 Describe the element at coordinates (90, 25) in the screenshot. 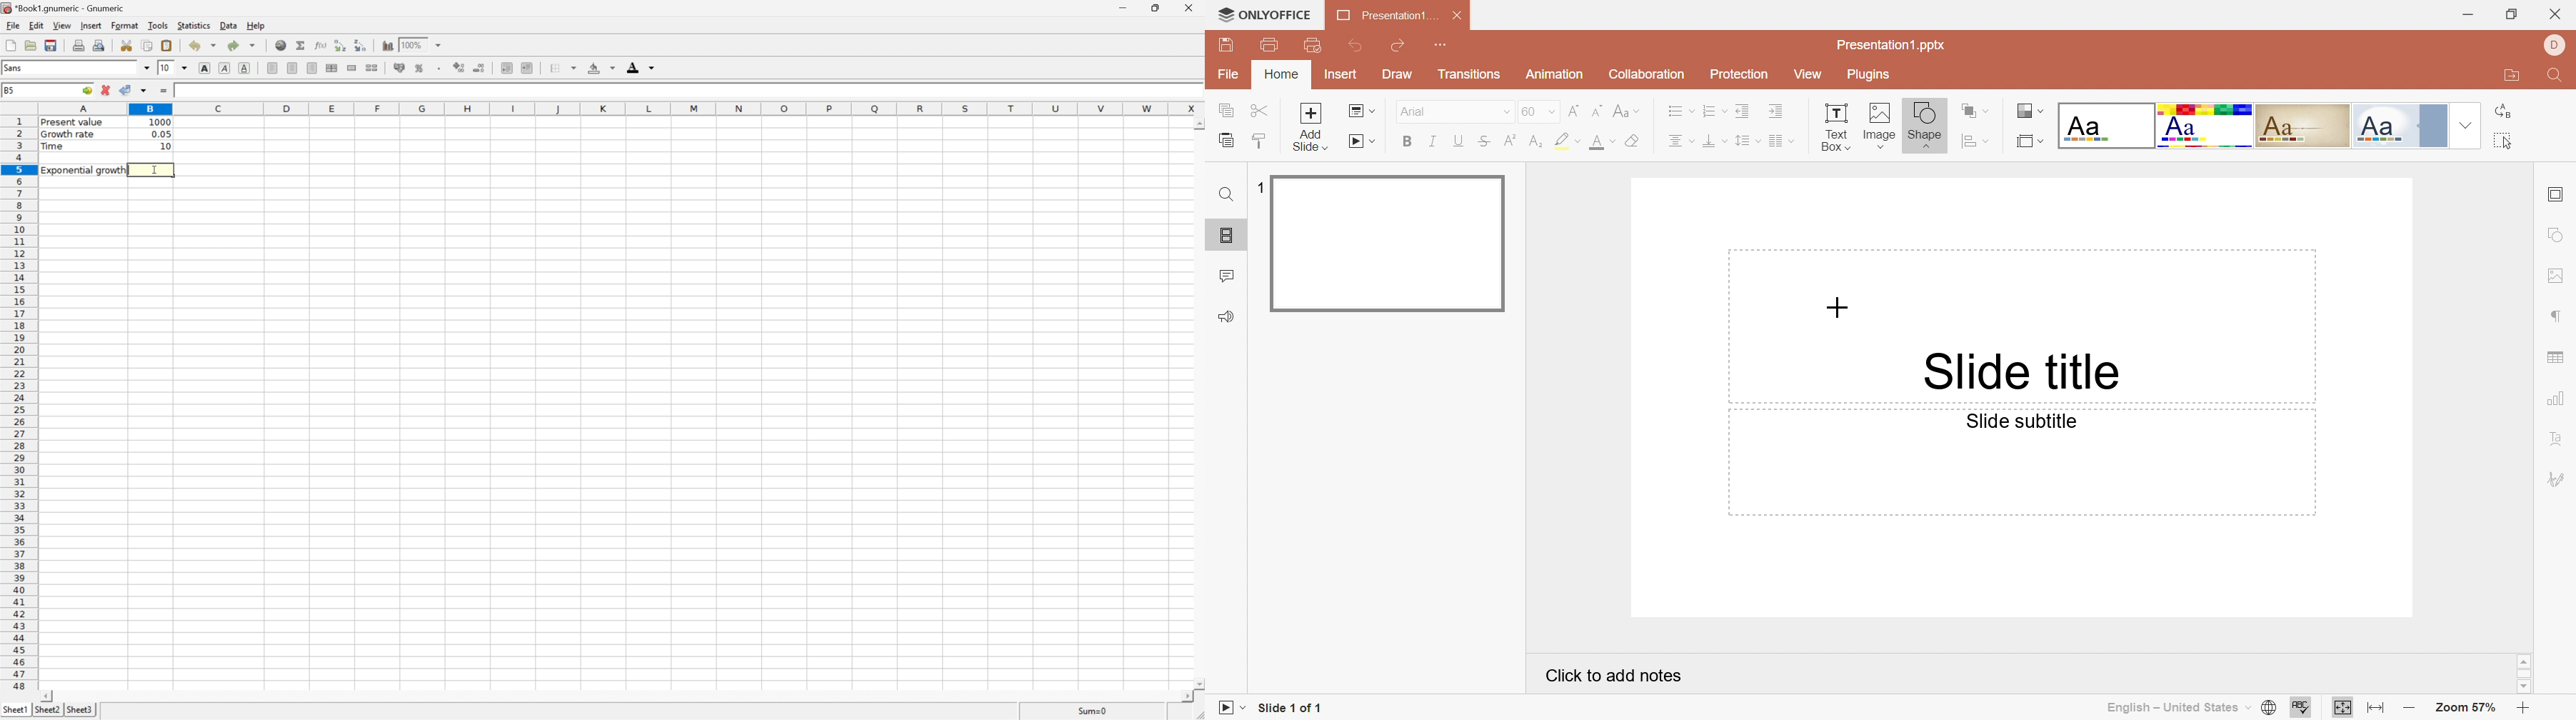

I see `Insert` at that location.